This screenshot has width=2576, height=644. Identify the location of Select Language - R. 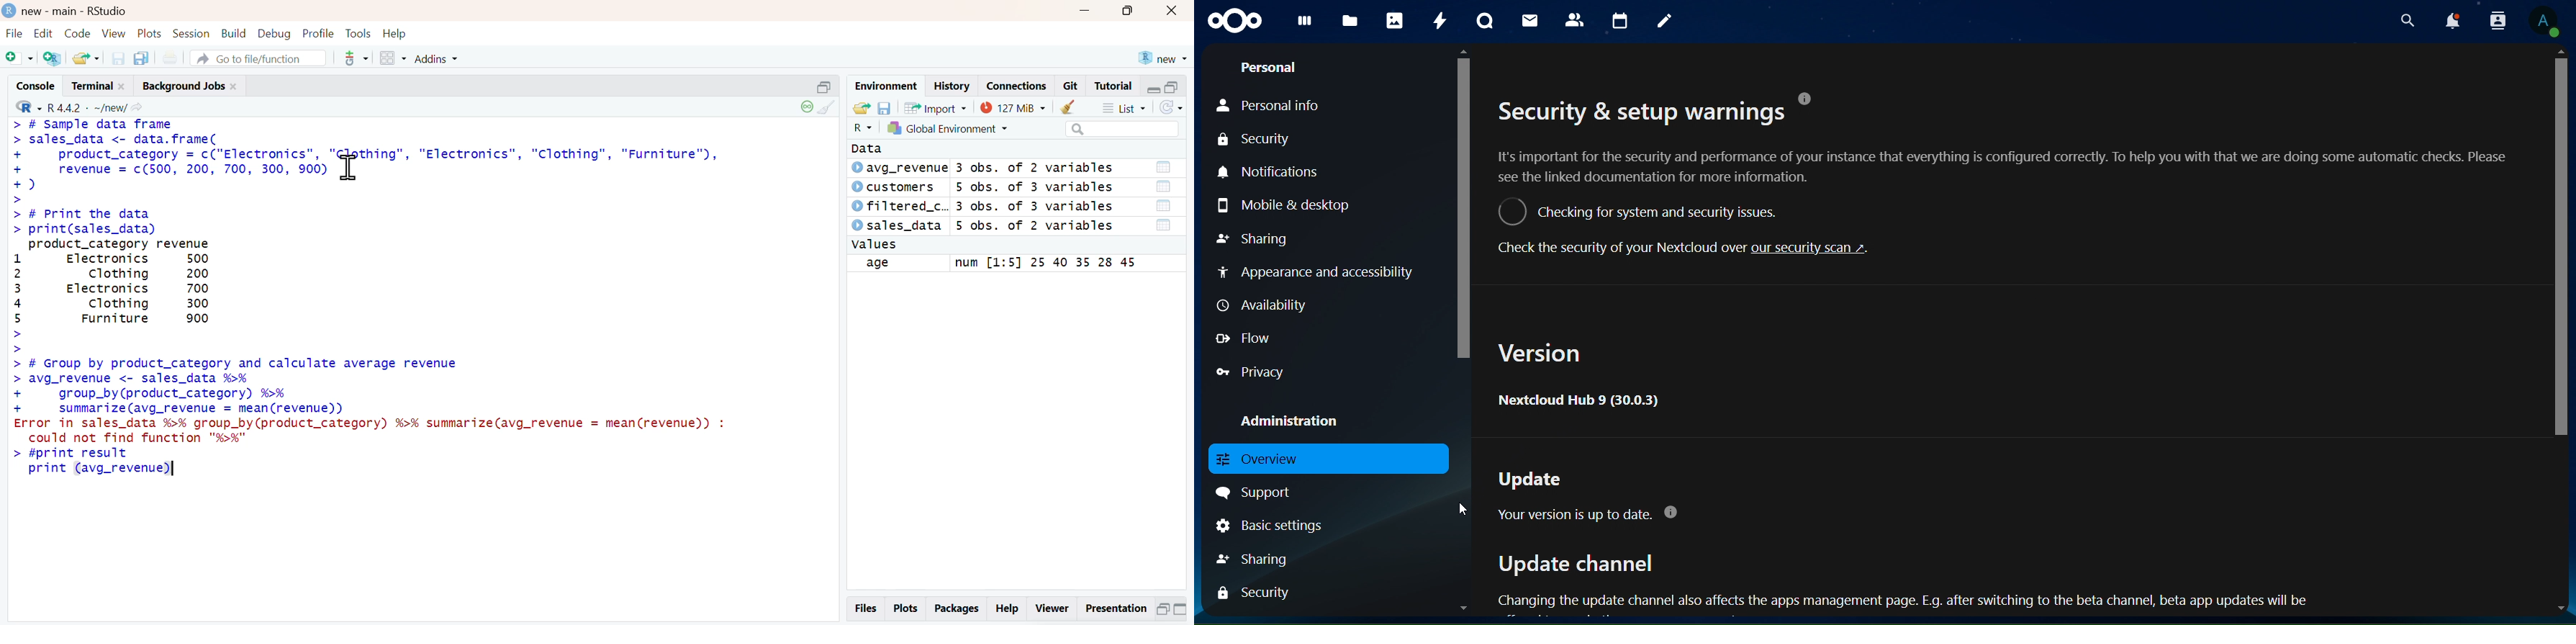
(862, 128).